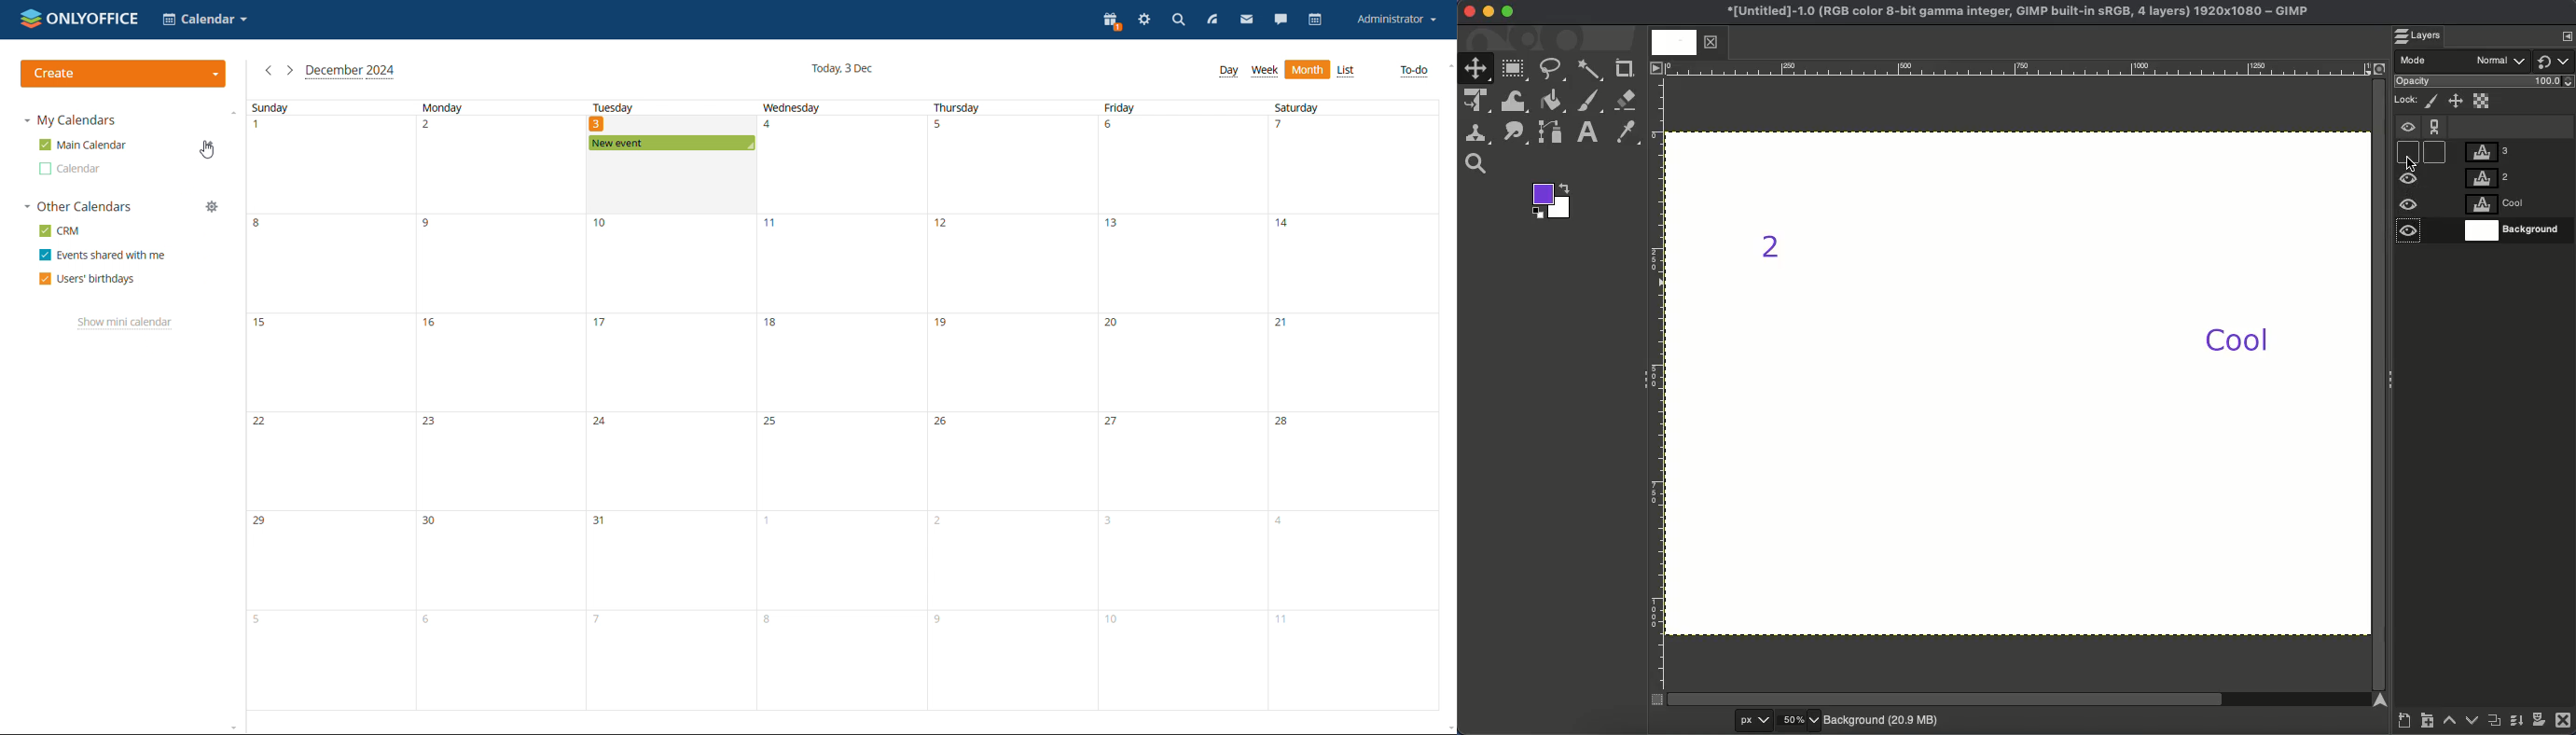 This screenshot has height=756, width=2576. Describe the element at coordinates (2426, 36) in the screenshot. I see `Layers` at that location.